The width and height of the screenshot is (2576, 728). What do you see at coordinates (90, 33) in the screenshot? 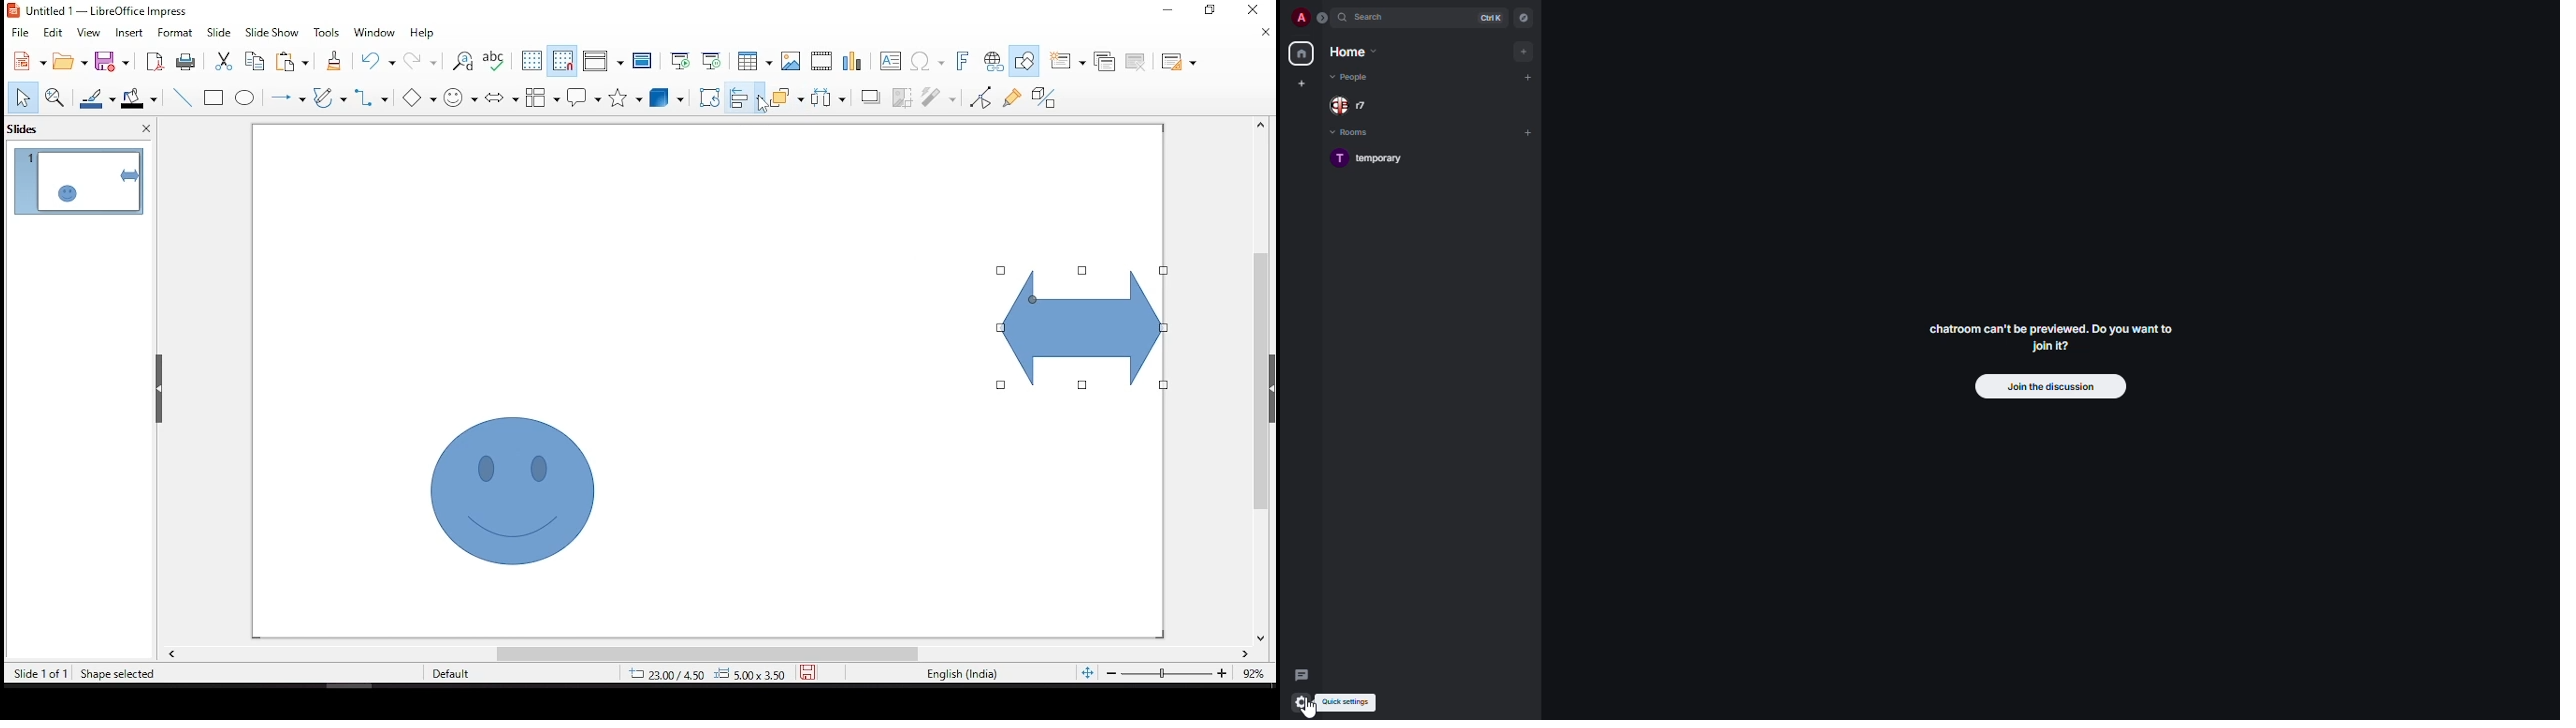
I see `view` at bounding box center [90, 33].